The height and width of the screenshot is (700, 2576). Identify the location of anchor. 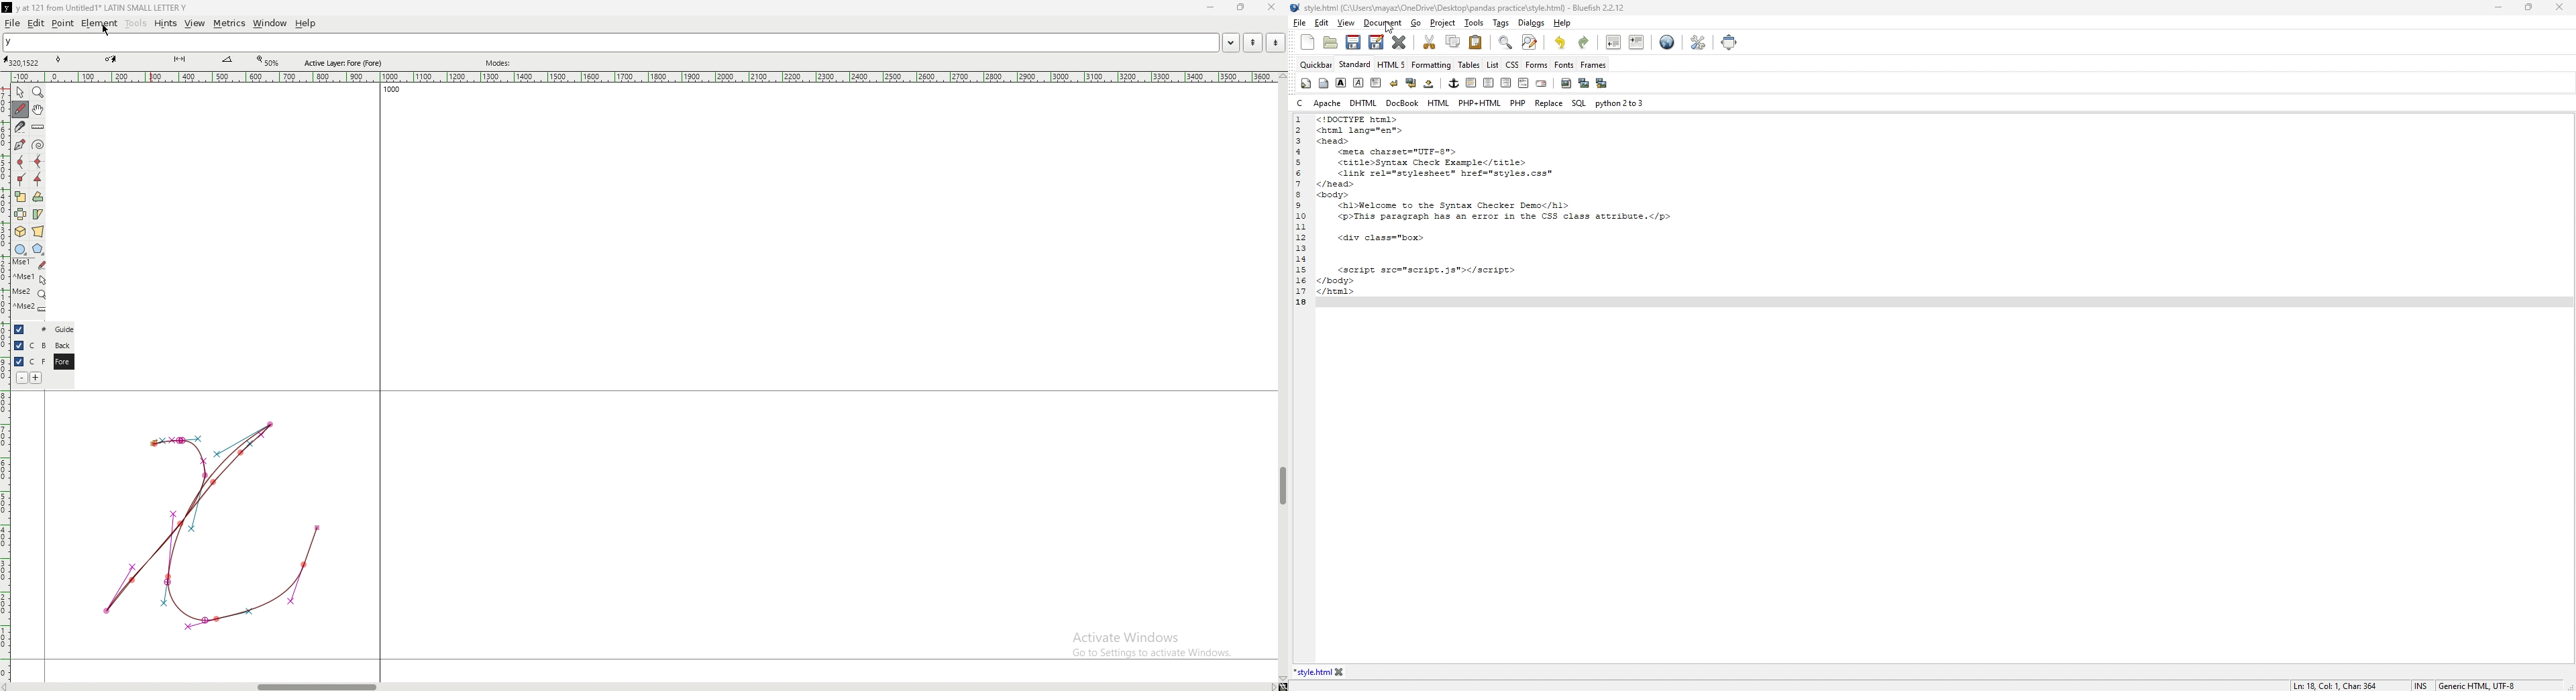
(1454, 83).